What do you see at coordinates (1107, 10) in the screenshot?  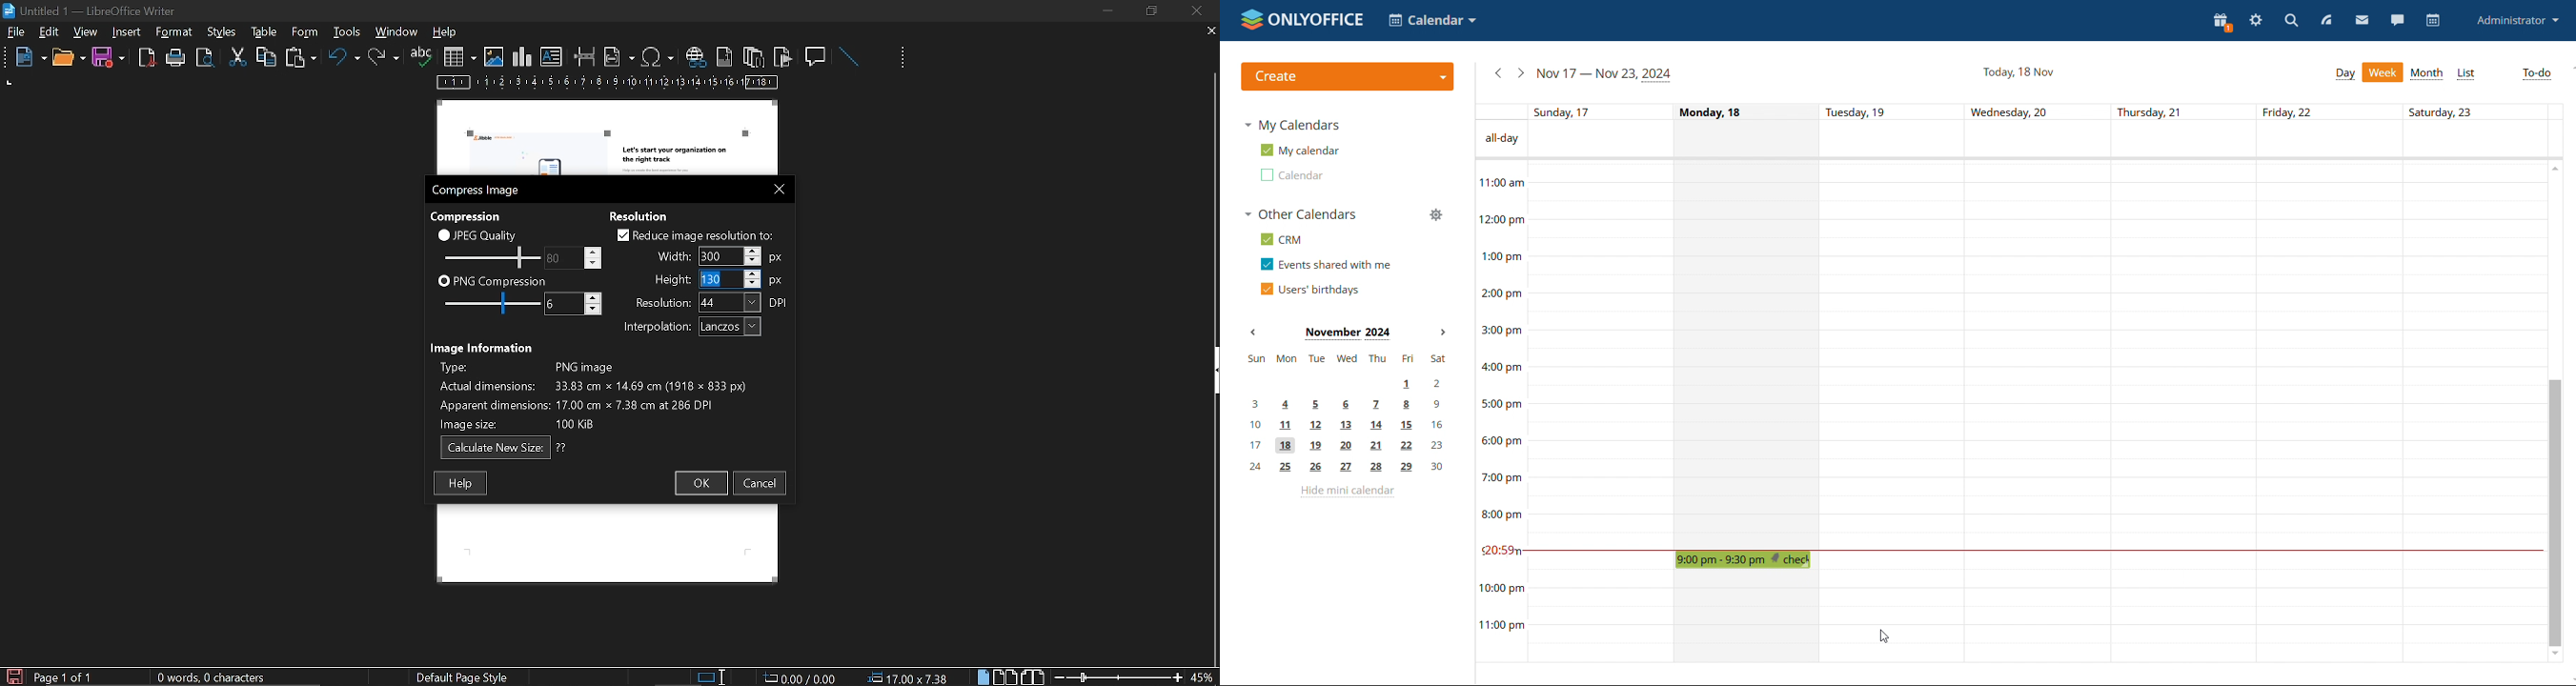 I see `minimize` at bounding box center [1107, 10].